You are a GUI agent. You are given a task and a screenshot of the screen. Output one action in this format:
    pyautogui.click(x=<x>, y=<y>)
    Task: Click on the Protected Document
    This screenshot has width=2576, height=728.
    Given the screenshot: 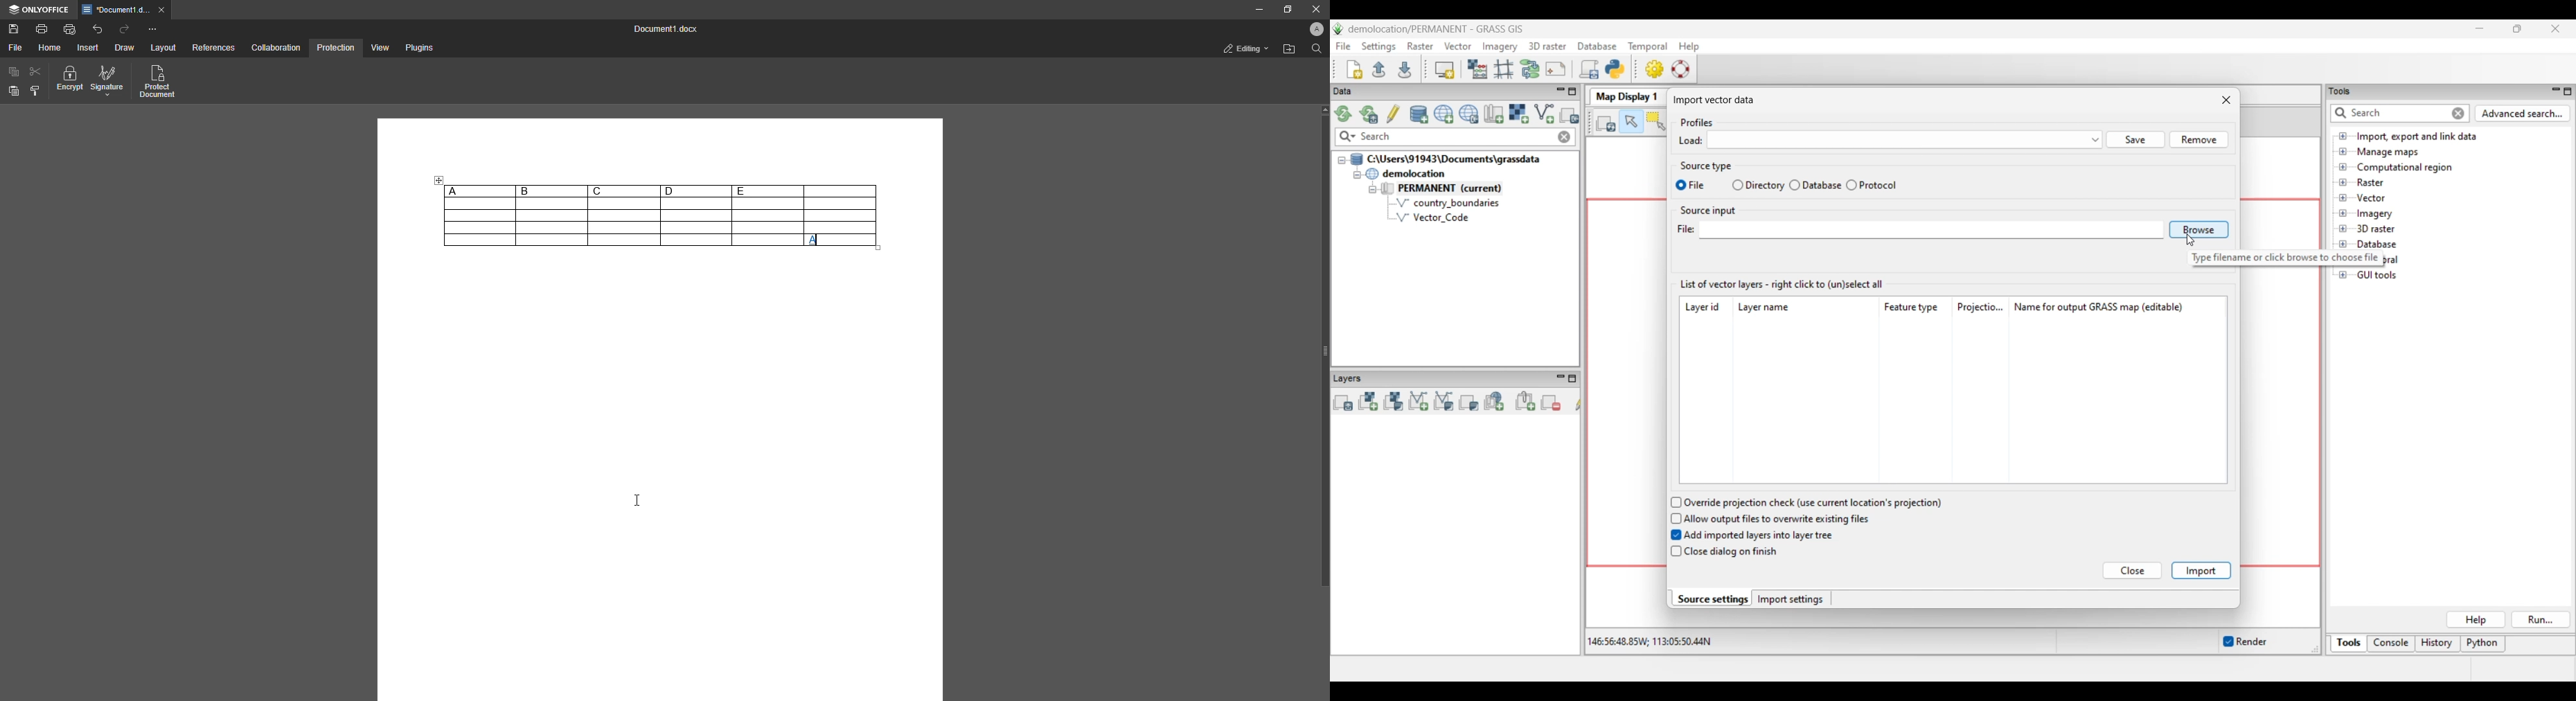 What is the action you would take?
    pyautogui.click(x=159, y=82)
    